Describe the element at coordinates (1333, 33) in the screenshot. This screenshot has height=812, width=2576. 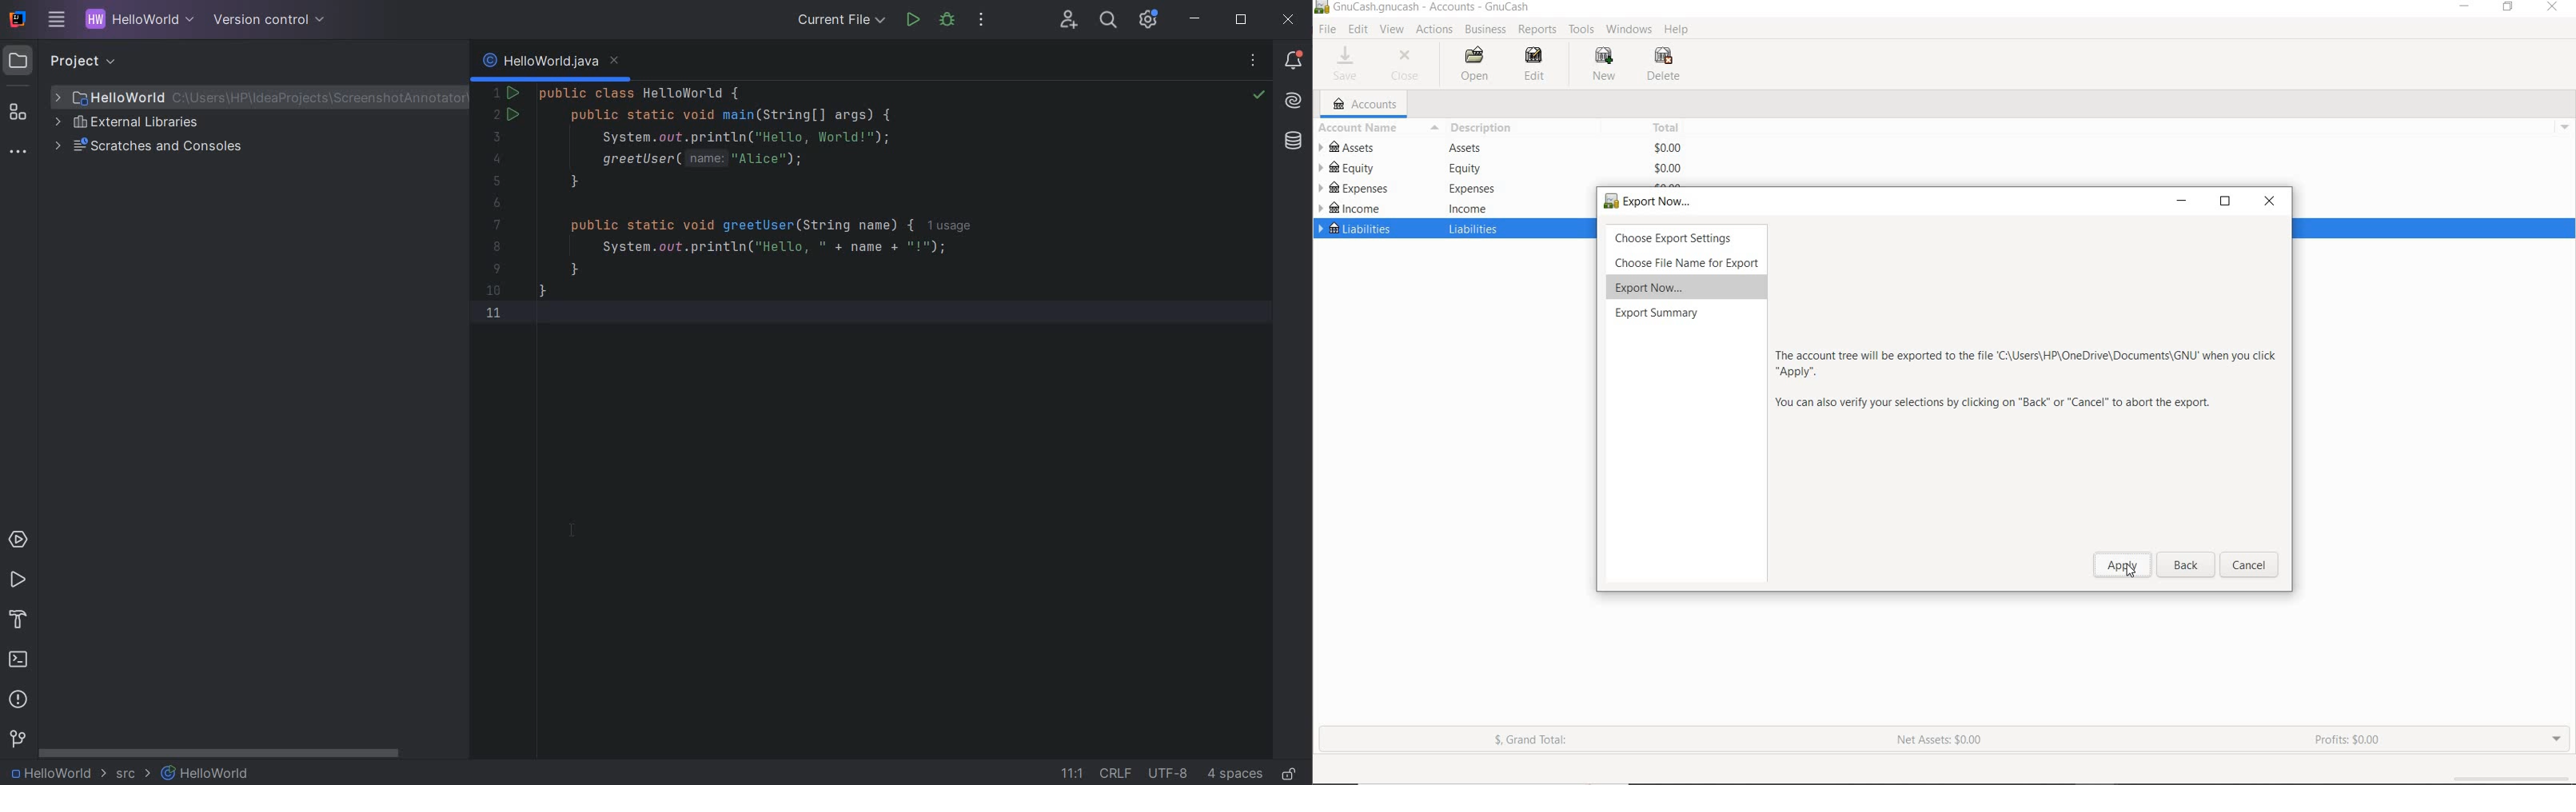
I see `cursor` at that location.